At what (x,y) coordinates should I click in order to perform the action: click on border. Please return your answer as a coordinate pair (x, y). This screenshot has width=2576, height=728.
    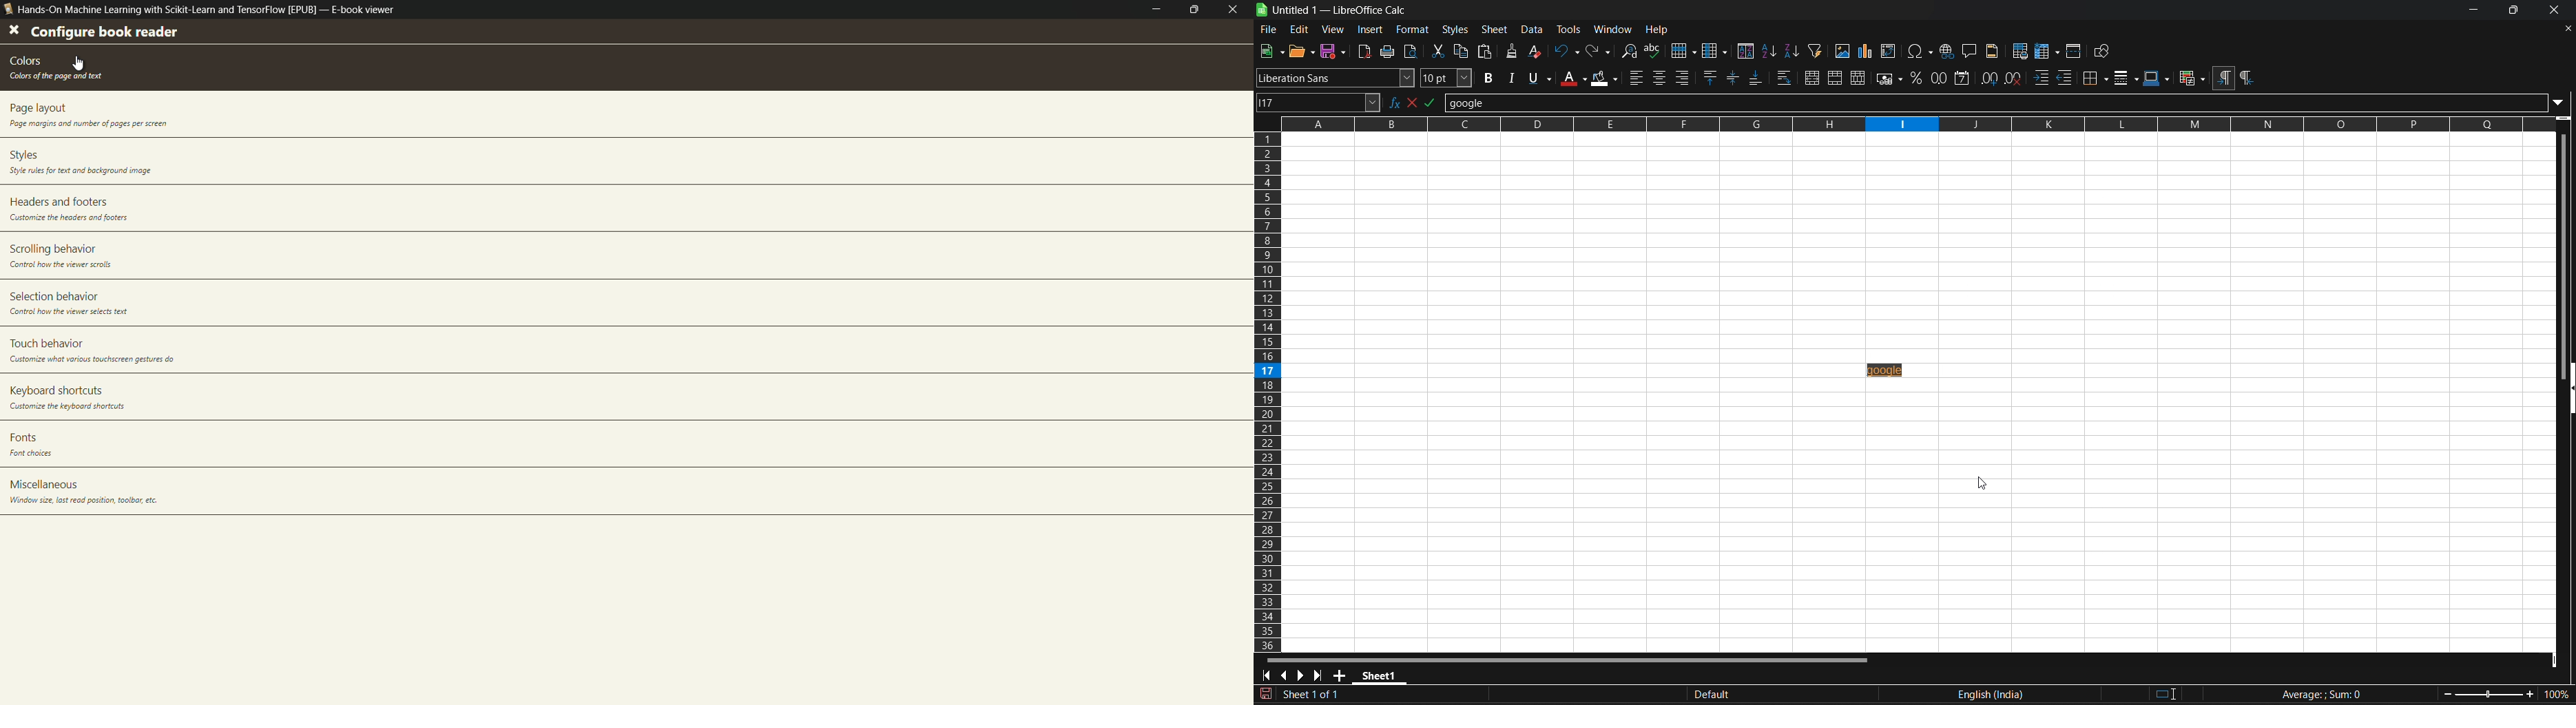
    Looking at the image, I should click on (2096, 78).